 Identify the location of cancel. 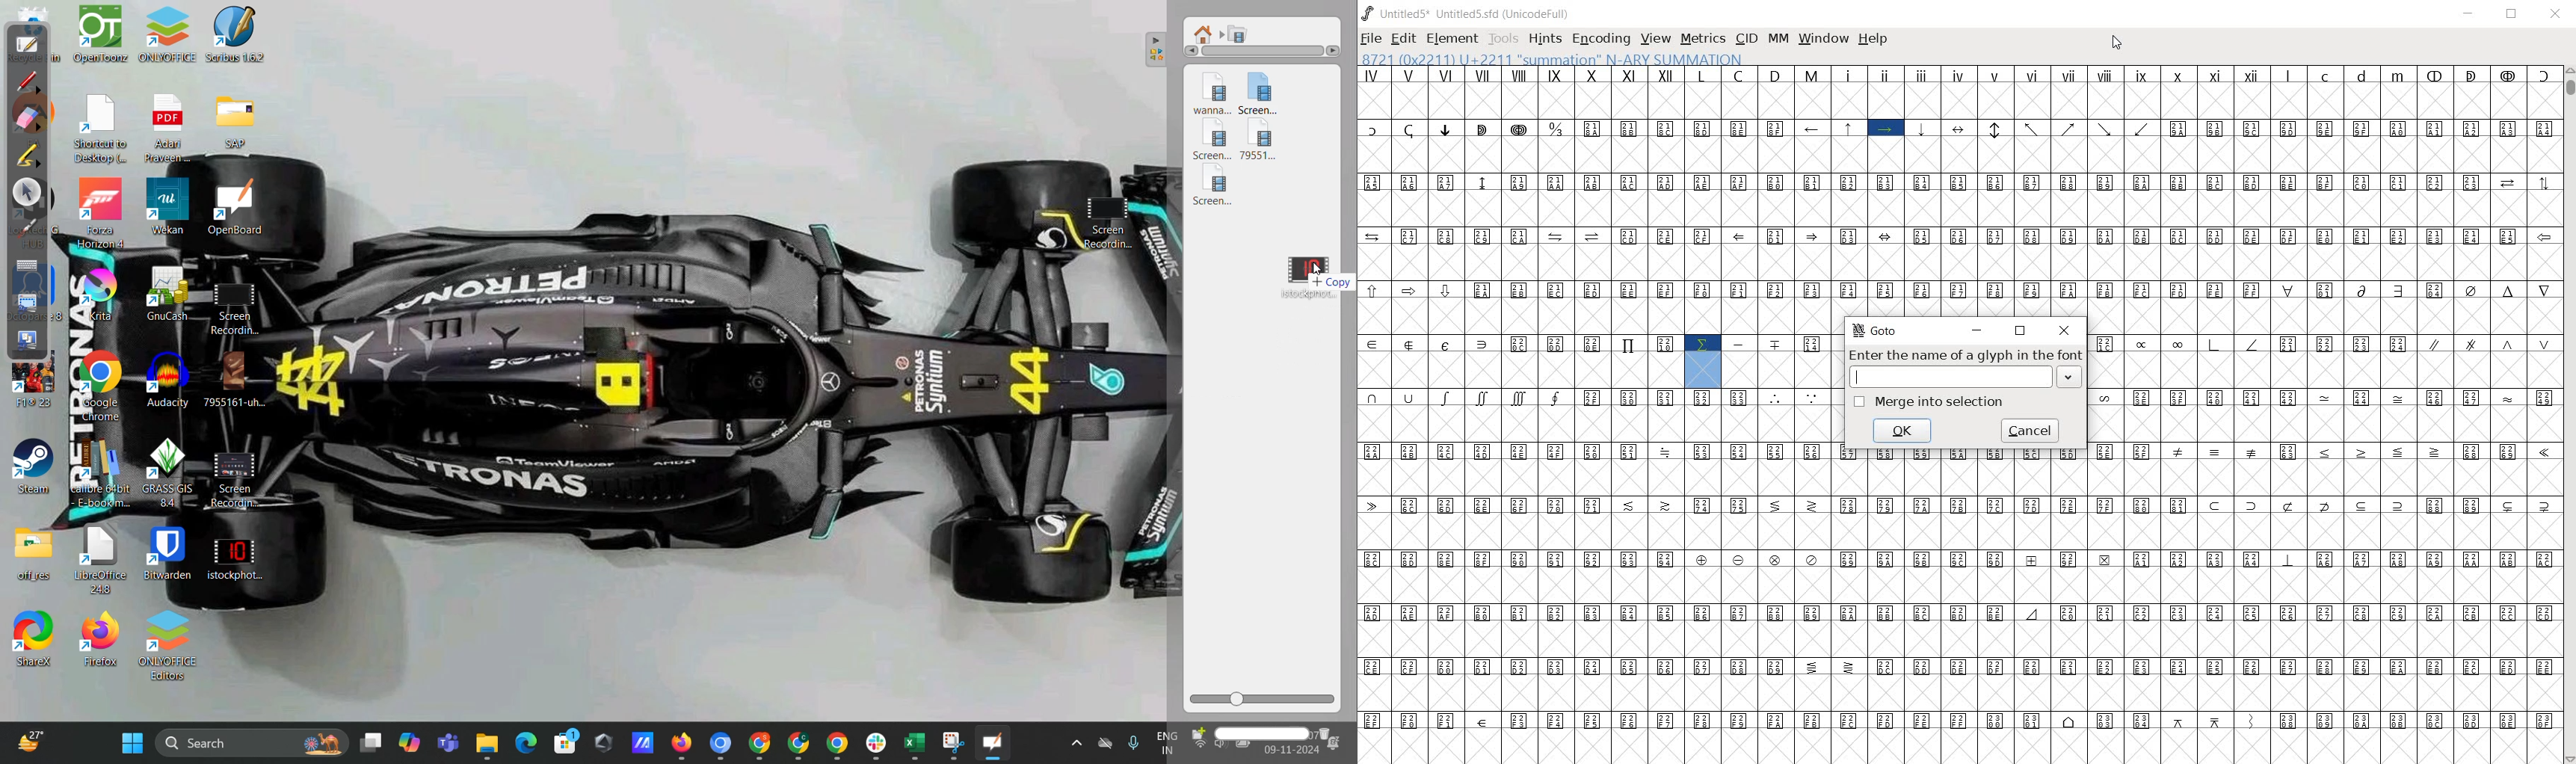
(2027, 431).